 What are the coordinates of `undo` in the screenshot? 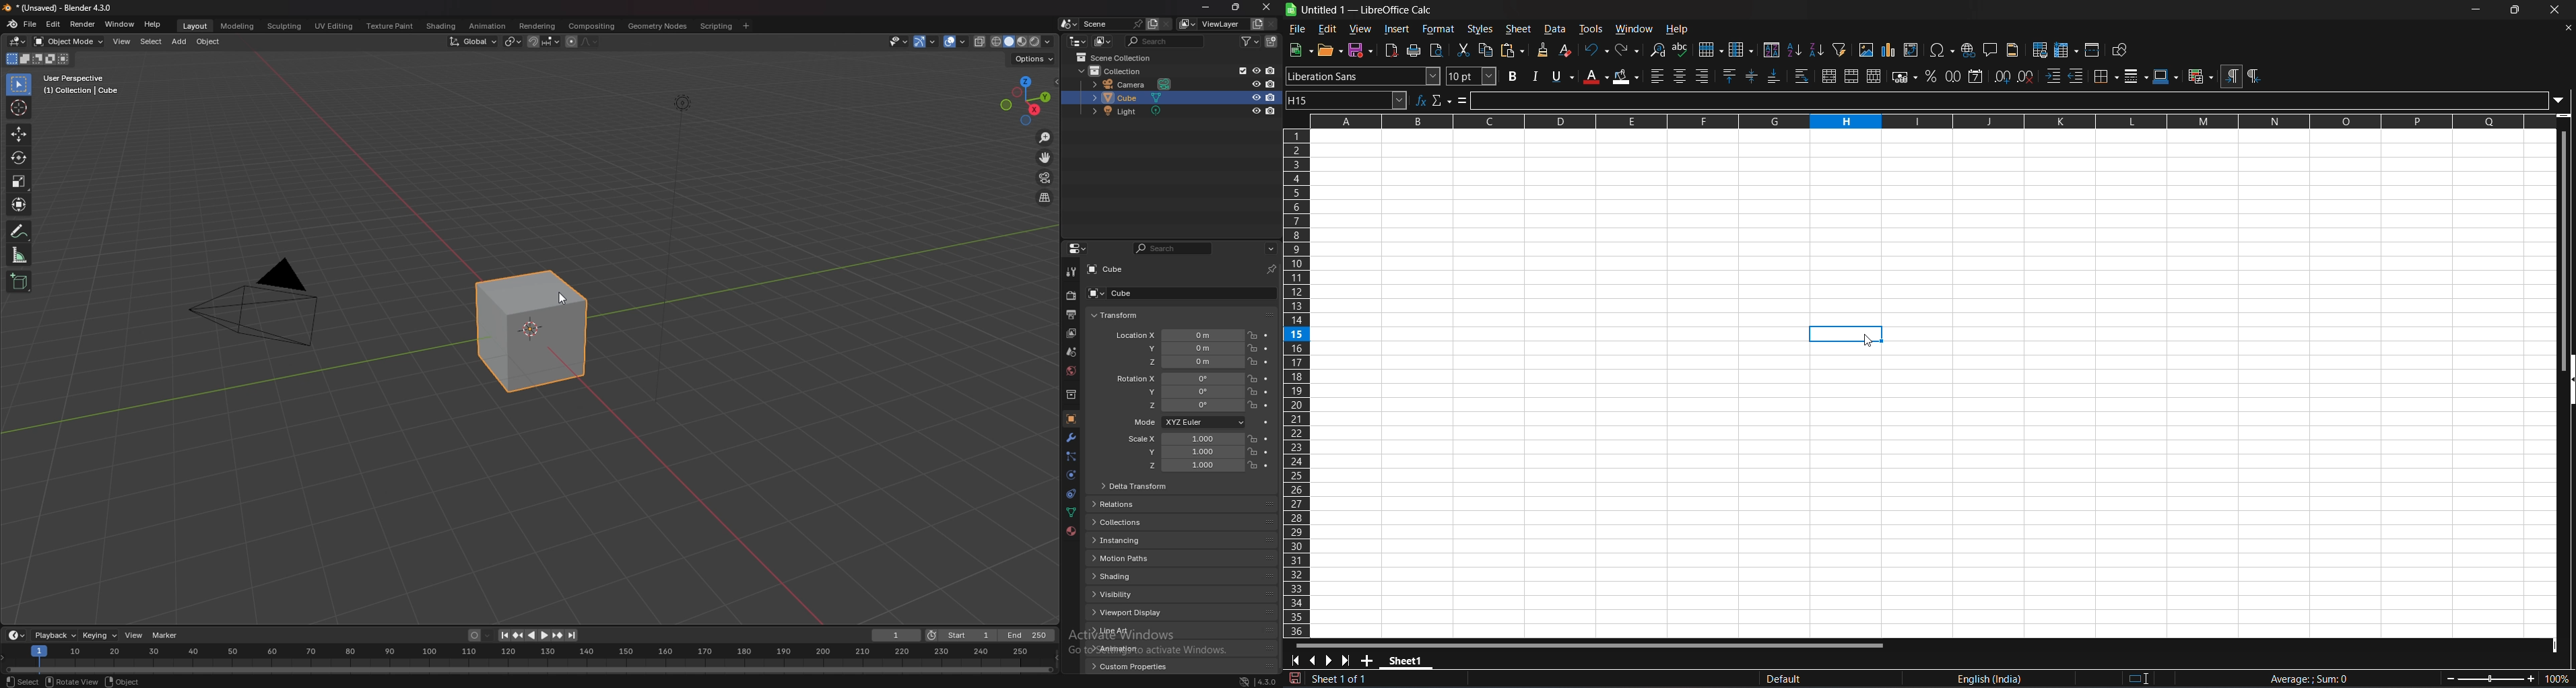 It's located at (1597, 51).